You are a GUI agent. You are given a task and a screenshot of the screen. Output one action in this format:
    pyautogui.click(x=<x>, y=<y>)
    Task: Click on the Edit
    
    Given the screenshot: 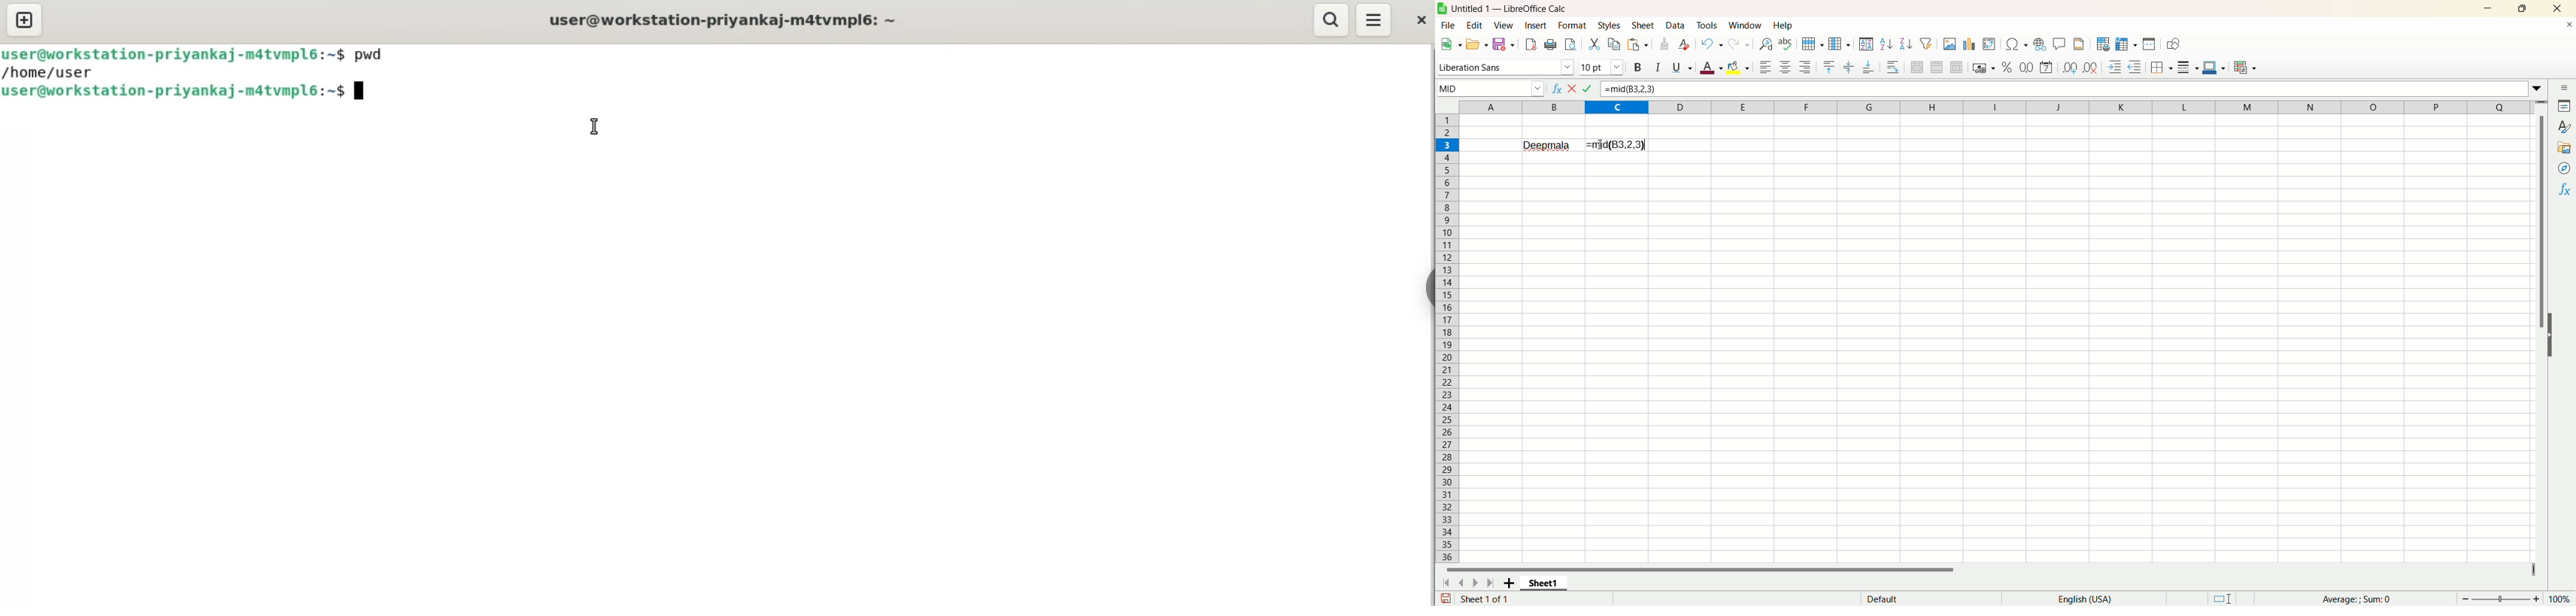 What is the action you would take?
    pyautogui.click(x=1477, y=25)
    